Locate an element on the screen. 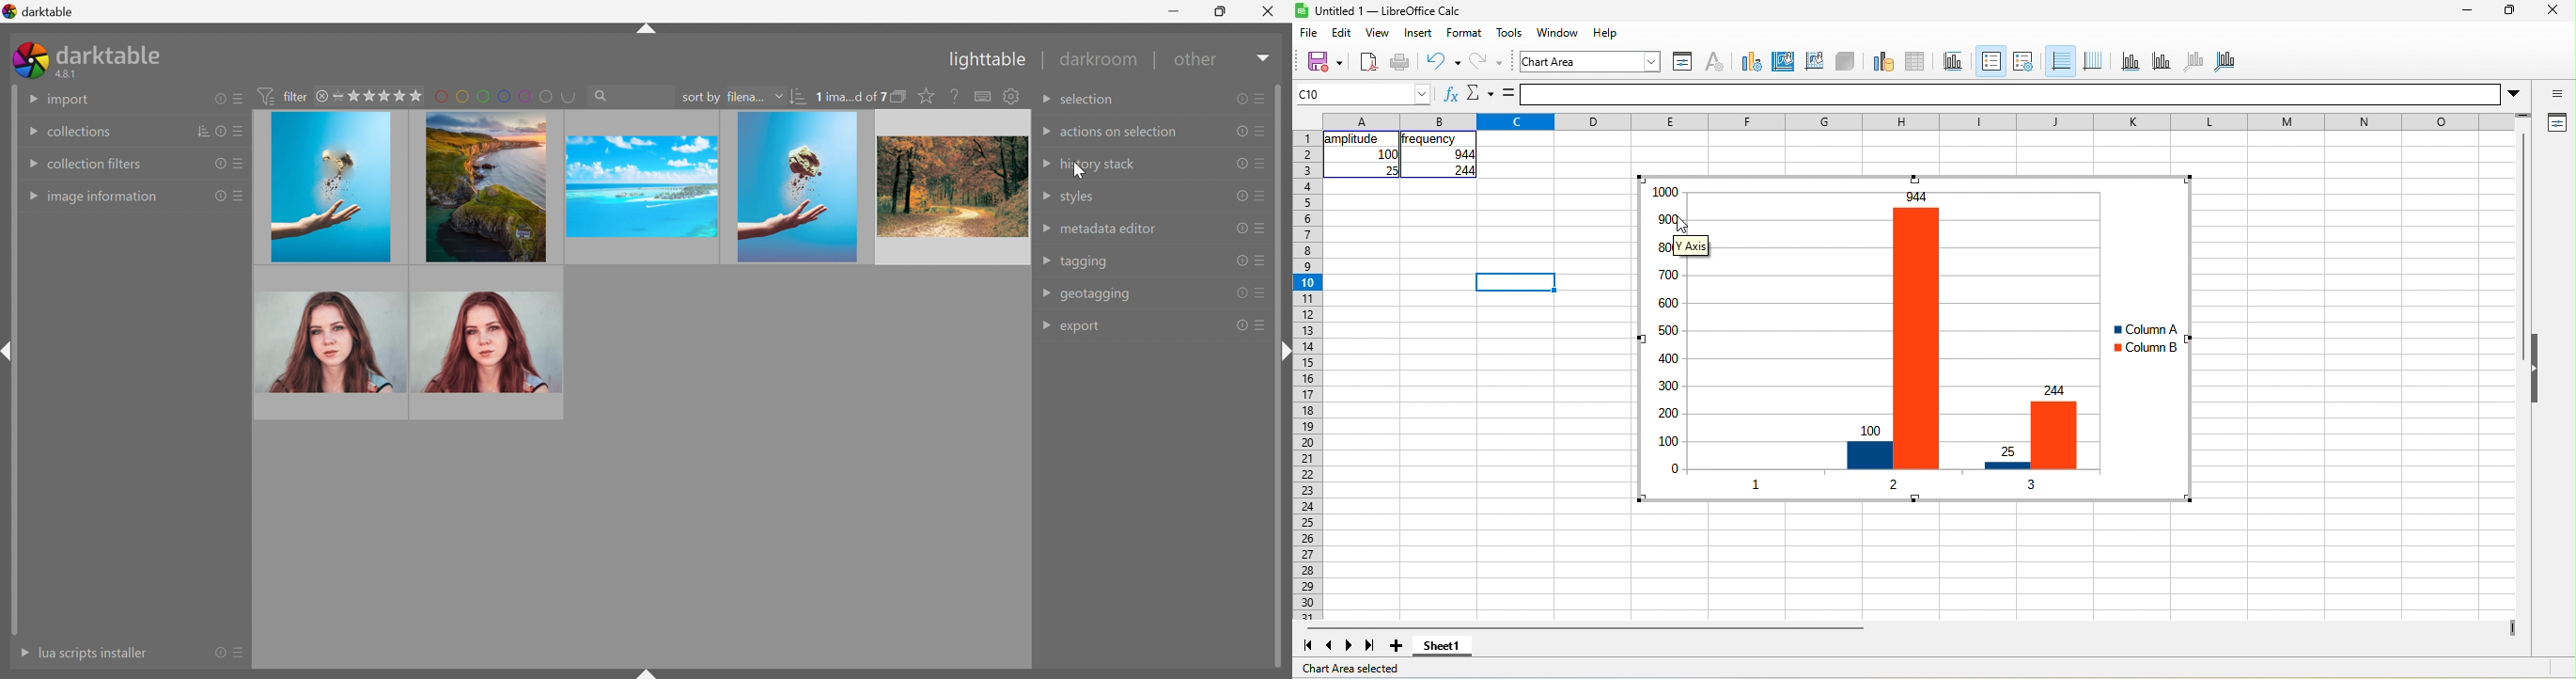  properties is located at coordinates (2555, 124).